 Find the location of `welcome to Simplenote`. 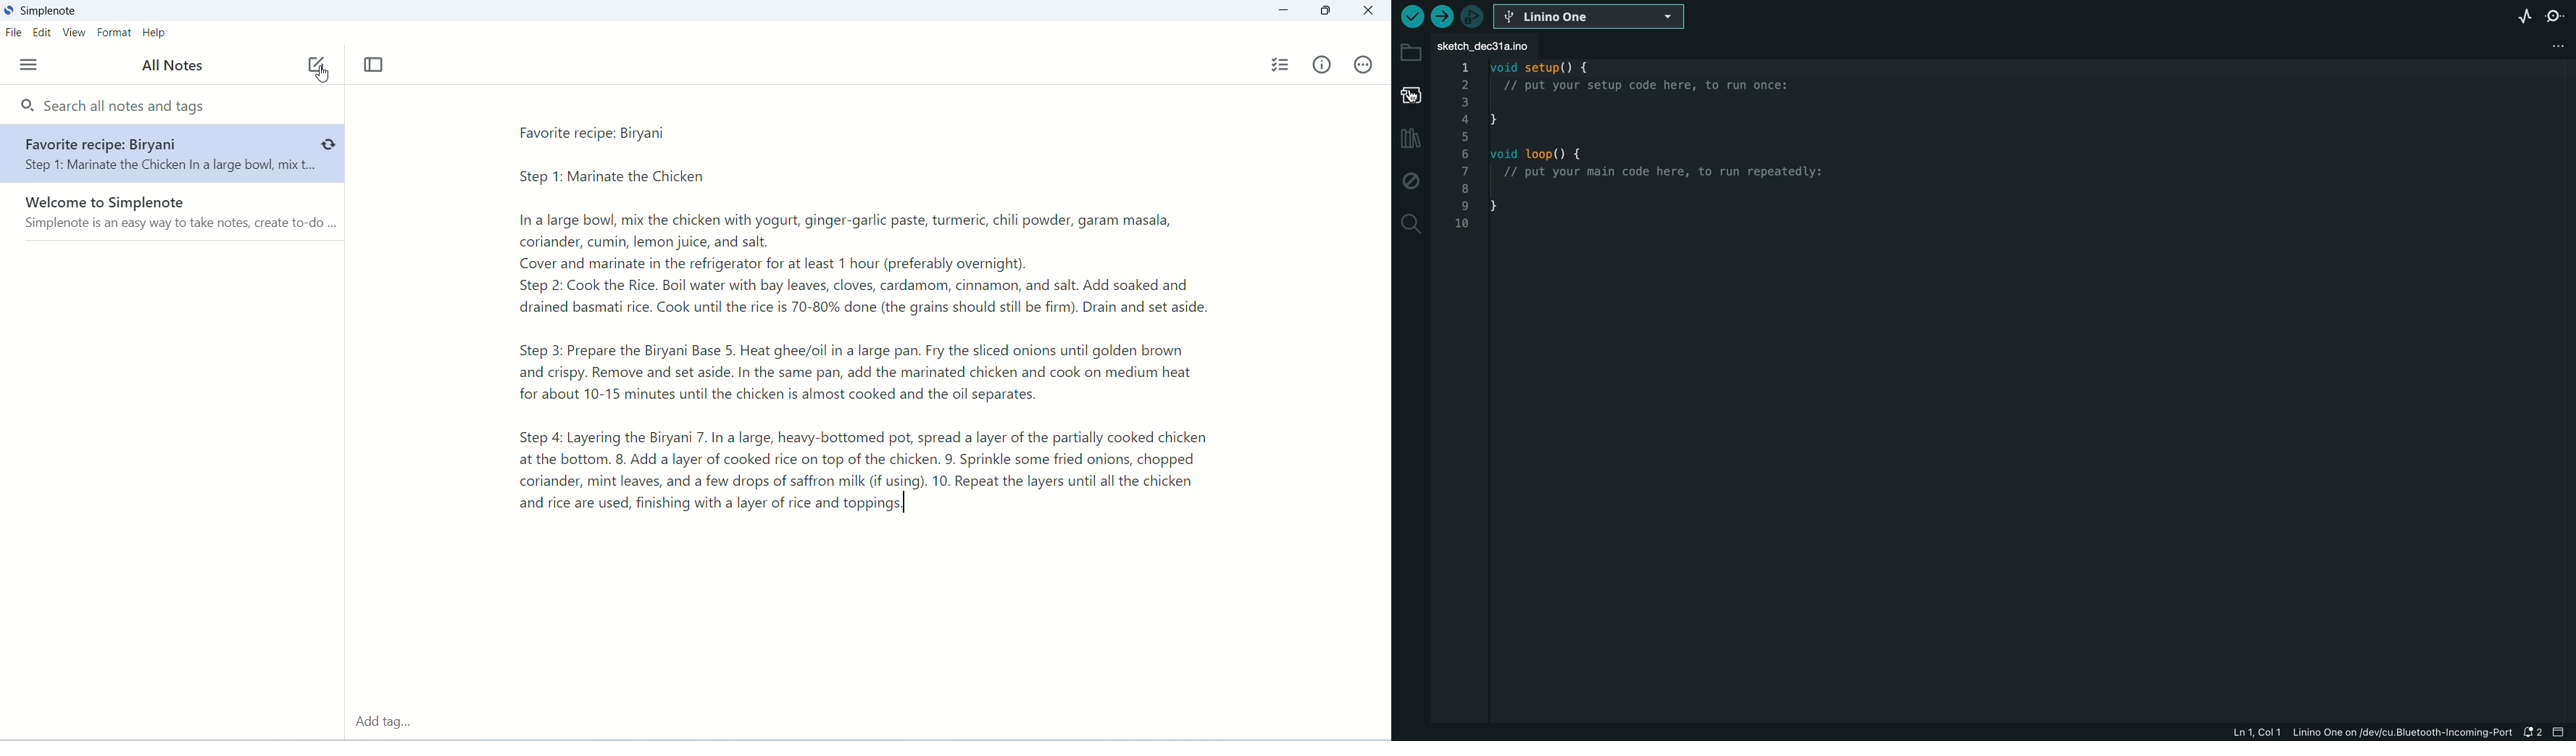

welcome to Simplenote is located at coordinates (175, 223).